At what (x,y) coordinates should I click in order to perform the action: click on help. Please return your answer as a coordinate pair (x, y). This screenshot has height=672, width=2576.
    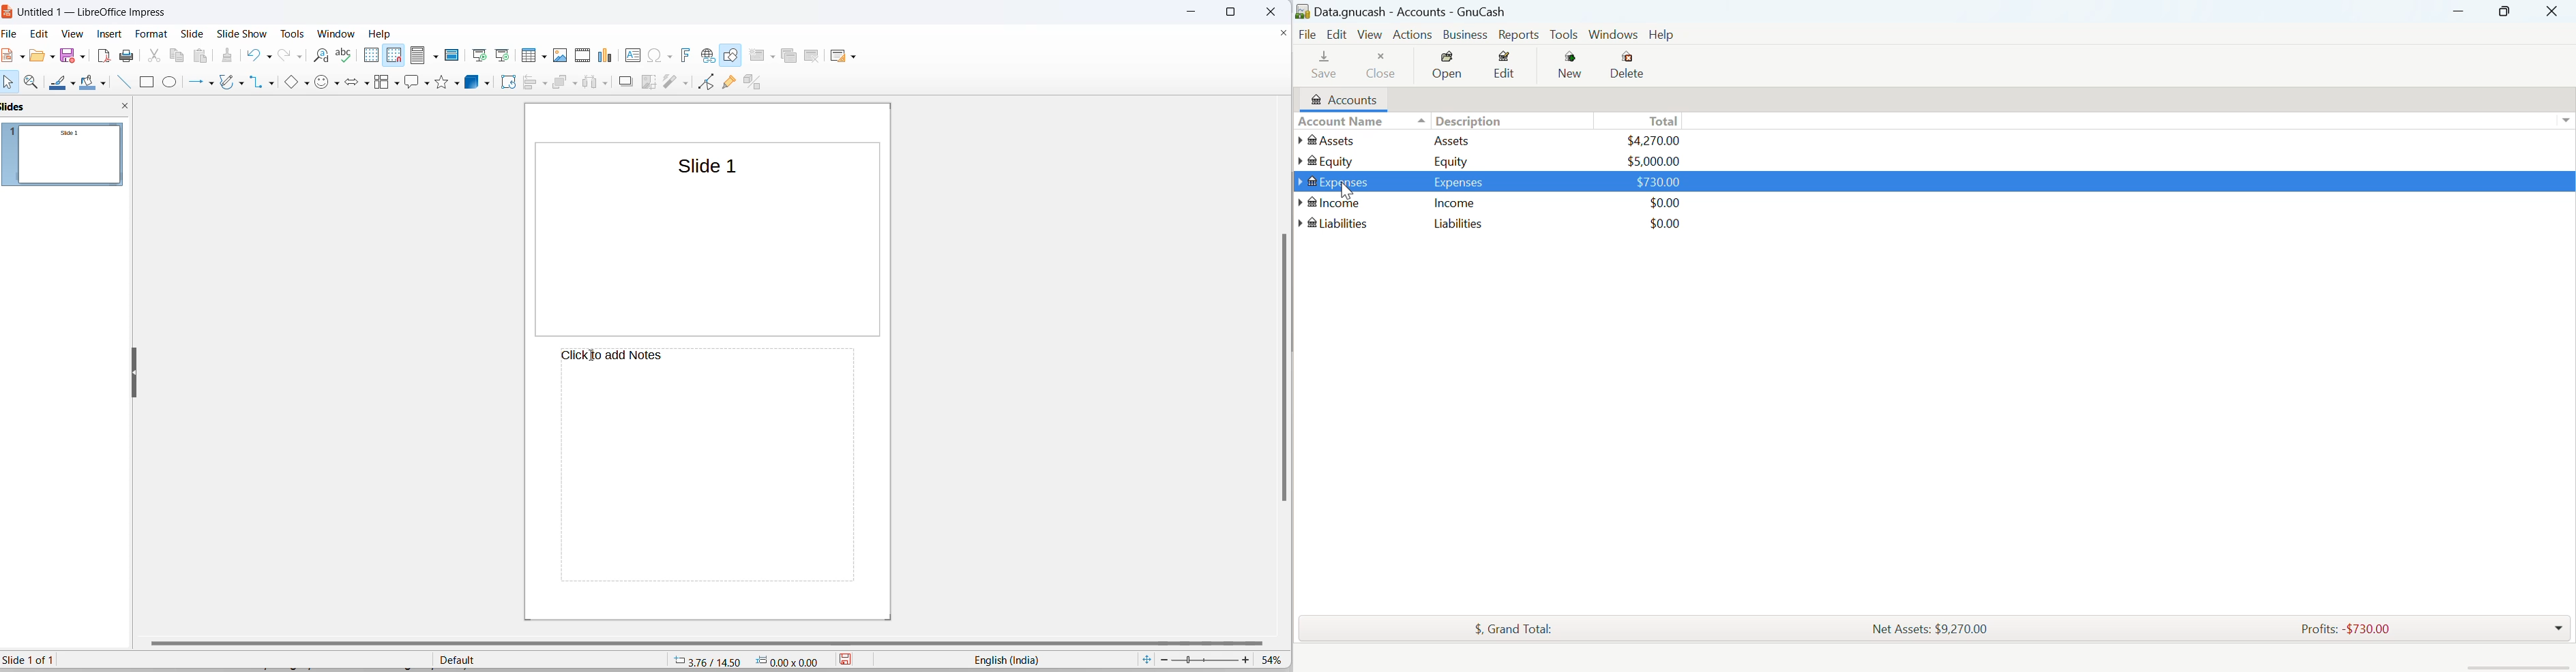
    Looking at the image, I should click on (381, 33).